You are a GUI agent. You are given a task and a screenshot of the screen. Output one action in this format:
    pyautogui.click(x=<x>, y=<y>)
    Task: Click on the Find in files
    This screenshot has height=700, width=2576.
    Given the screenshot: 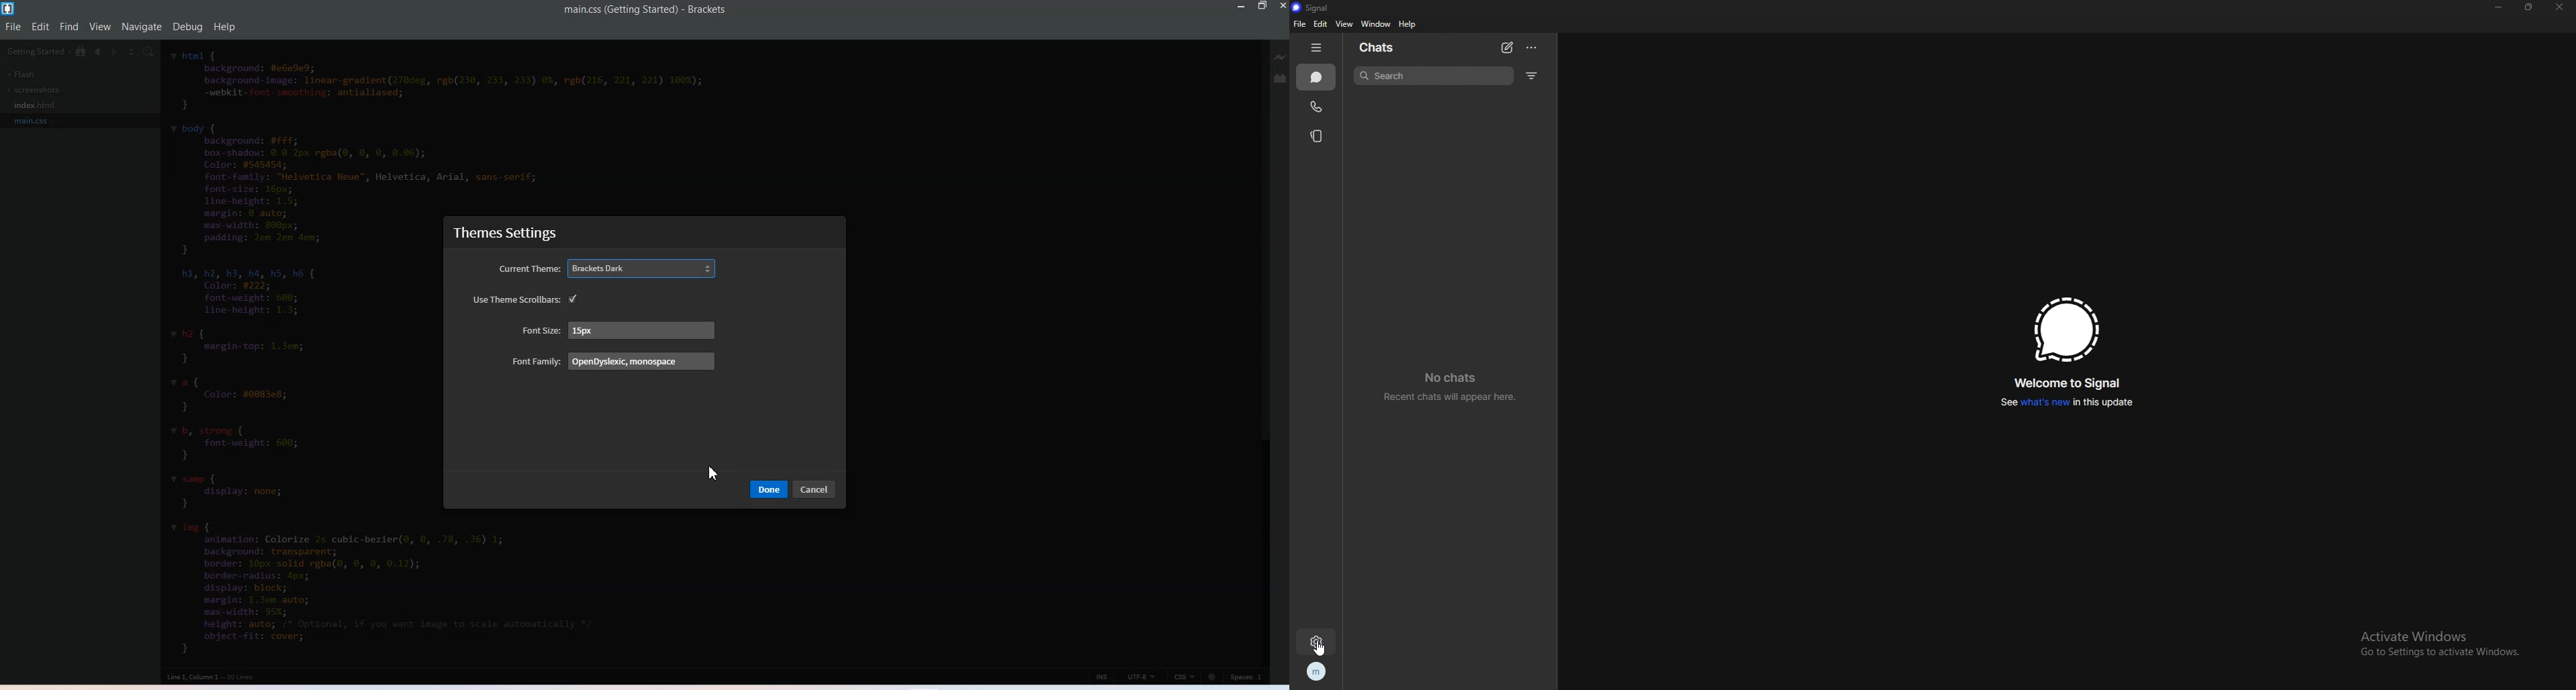 What is the action you would take?
    pyautogui.click(x=150, y=53)
    